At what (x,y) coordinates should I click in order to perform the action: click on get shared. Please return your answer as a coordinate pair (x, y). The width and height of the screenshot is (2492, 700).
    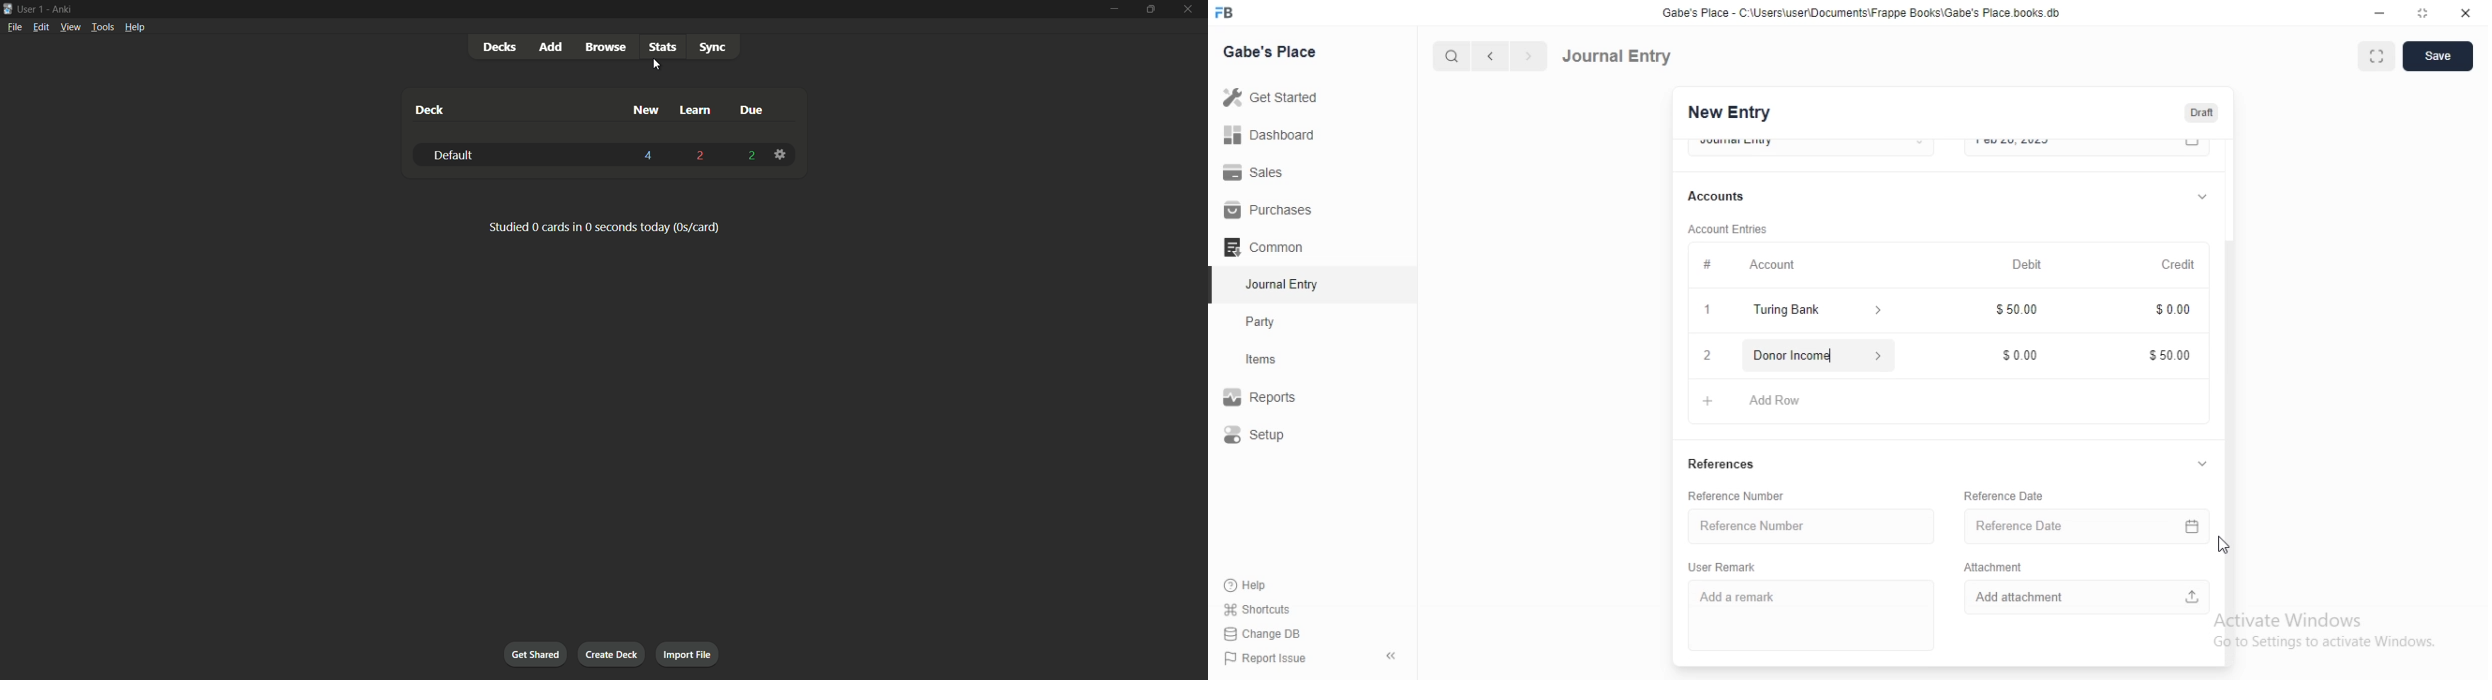
    Looking at the image, I should click on (535, 655).